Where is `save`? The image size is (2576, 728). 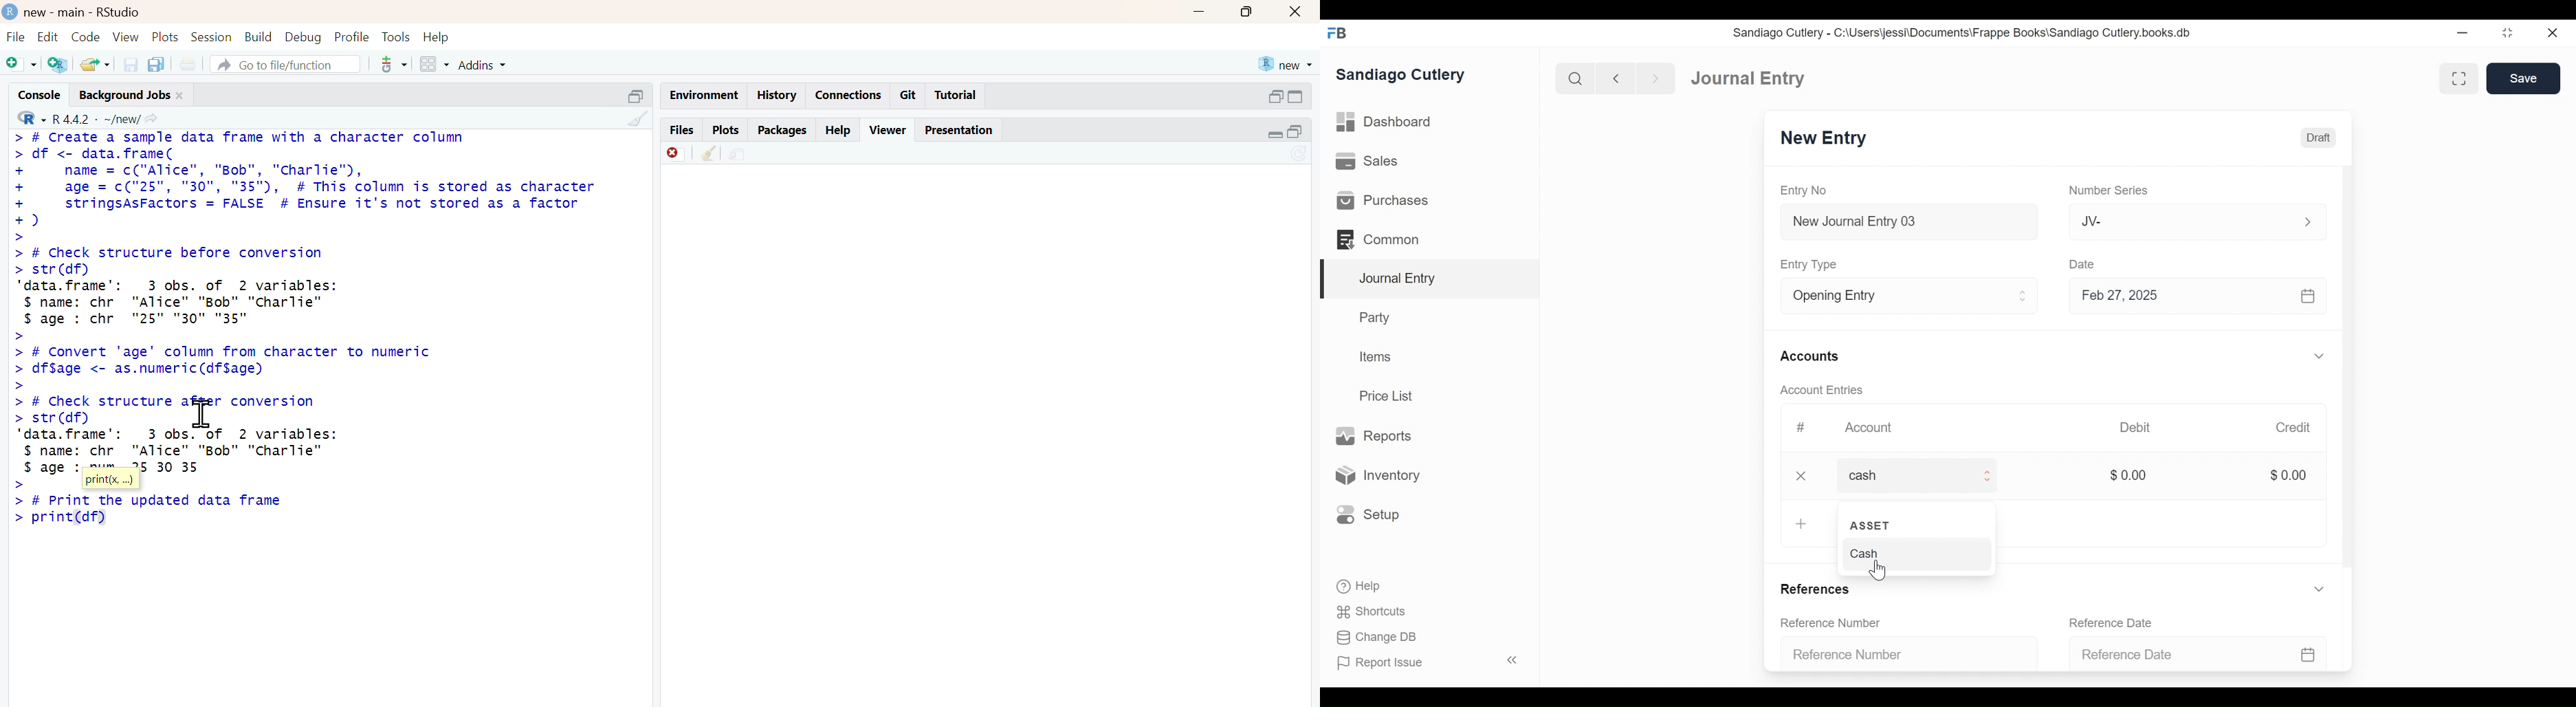
save is located at coordinates (131, 65).